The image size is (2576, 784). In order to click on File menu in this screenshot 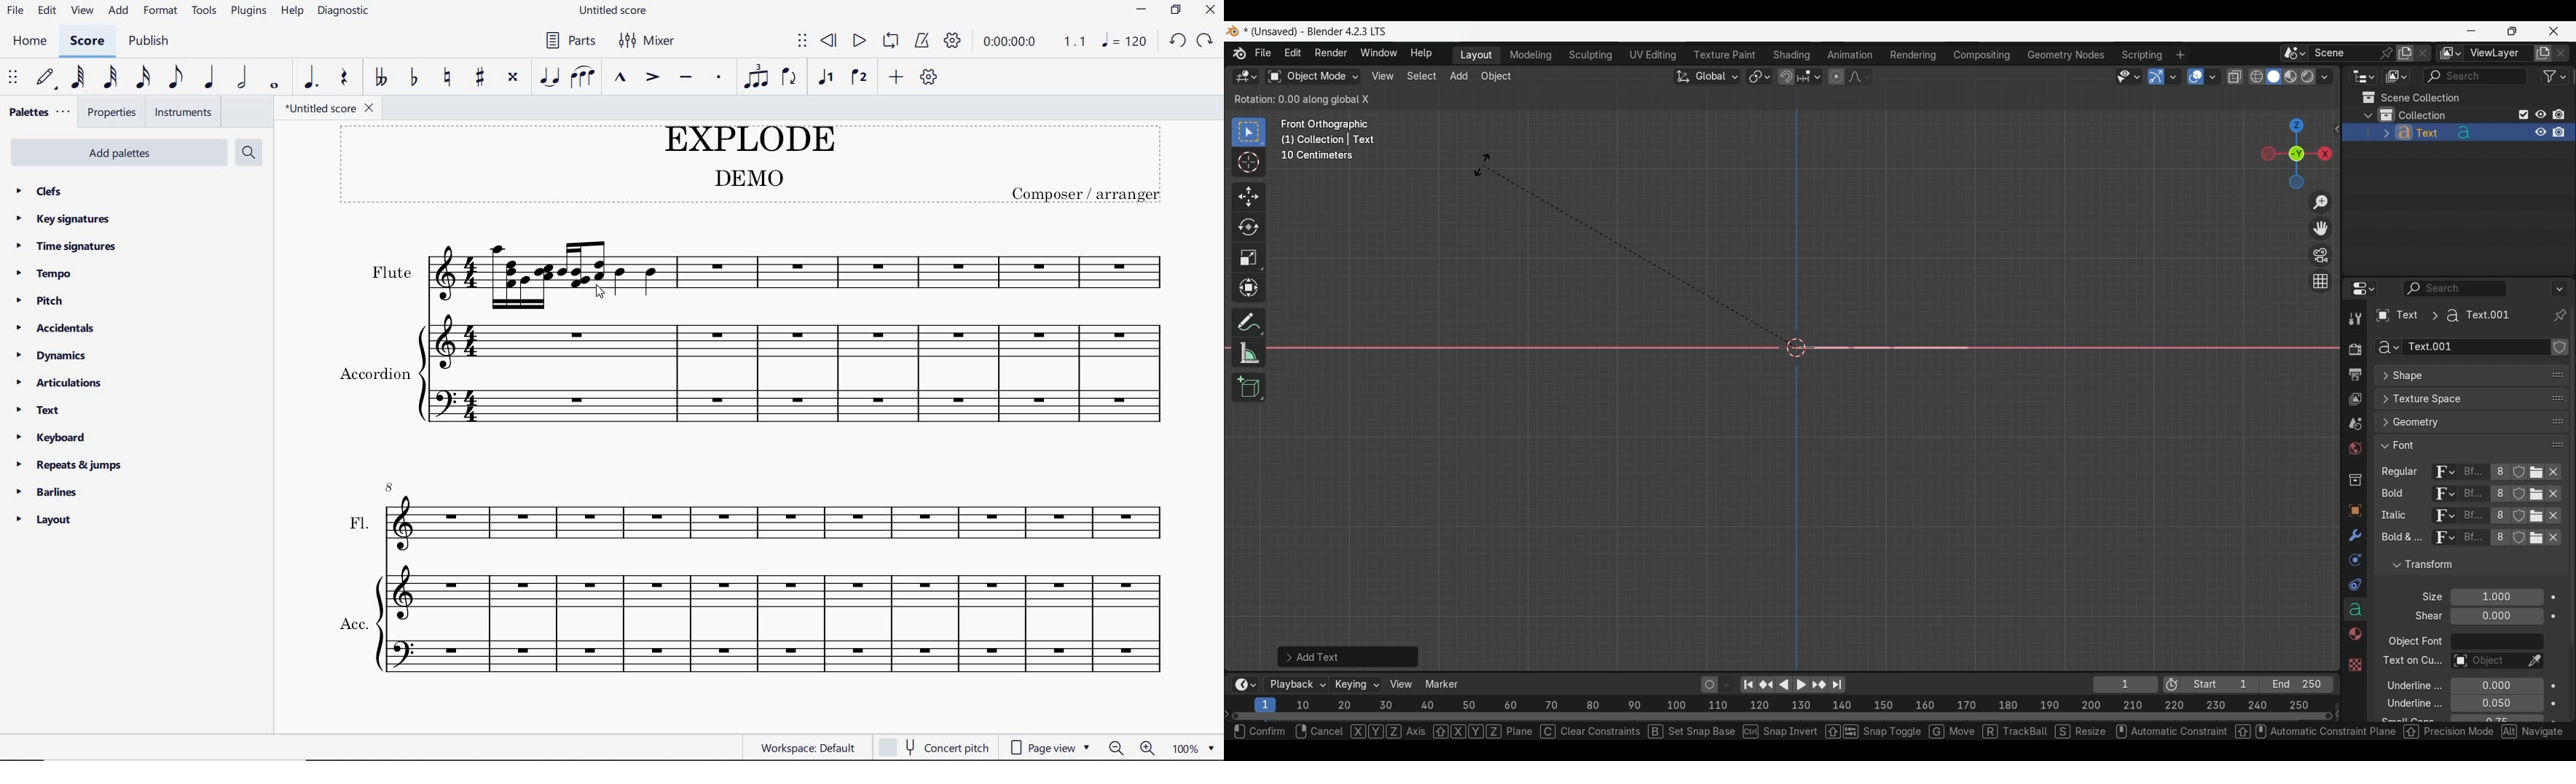, I will do `click(1264, 54)`.